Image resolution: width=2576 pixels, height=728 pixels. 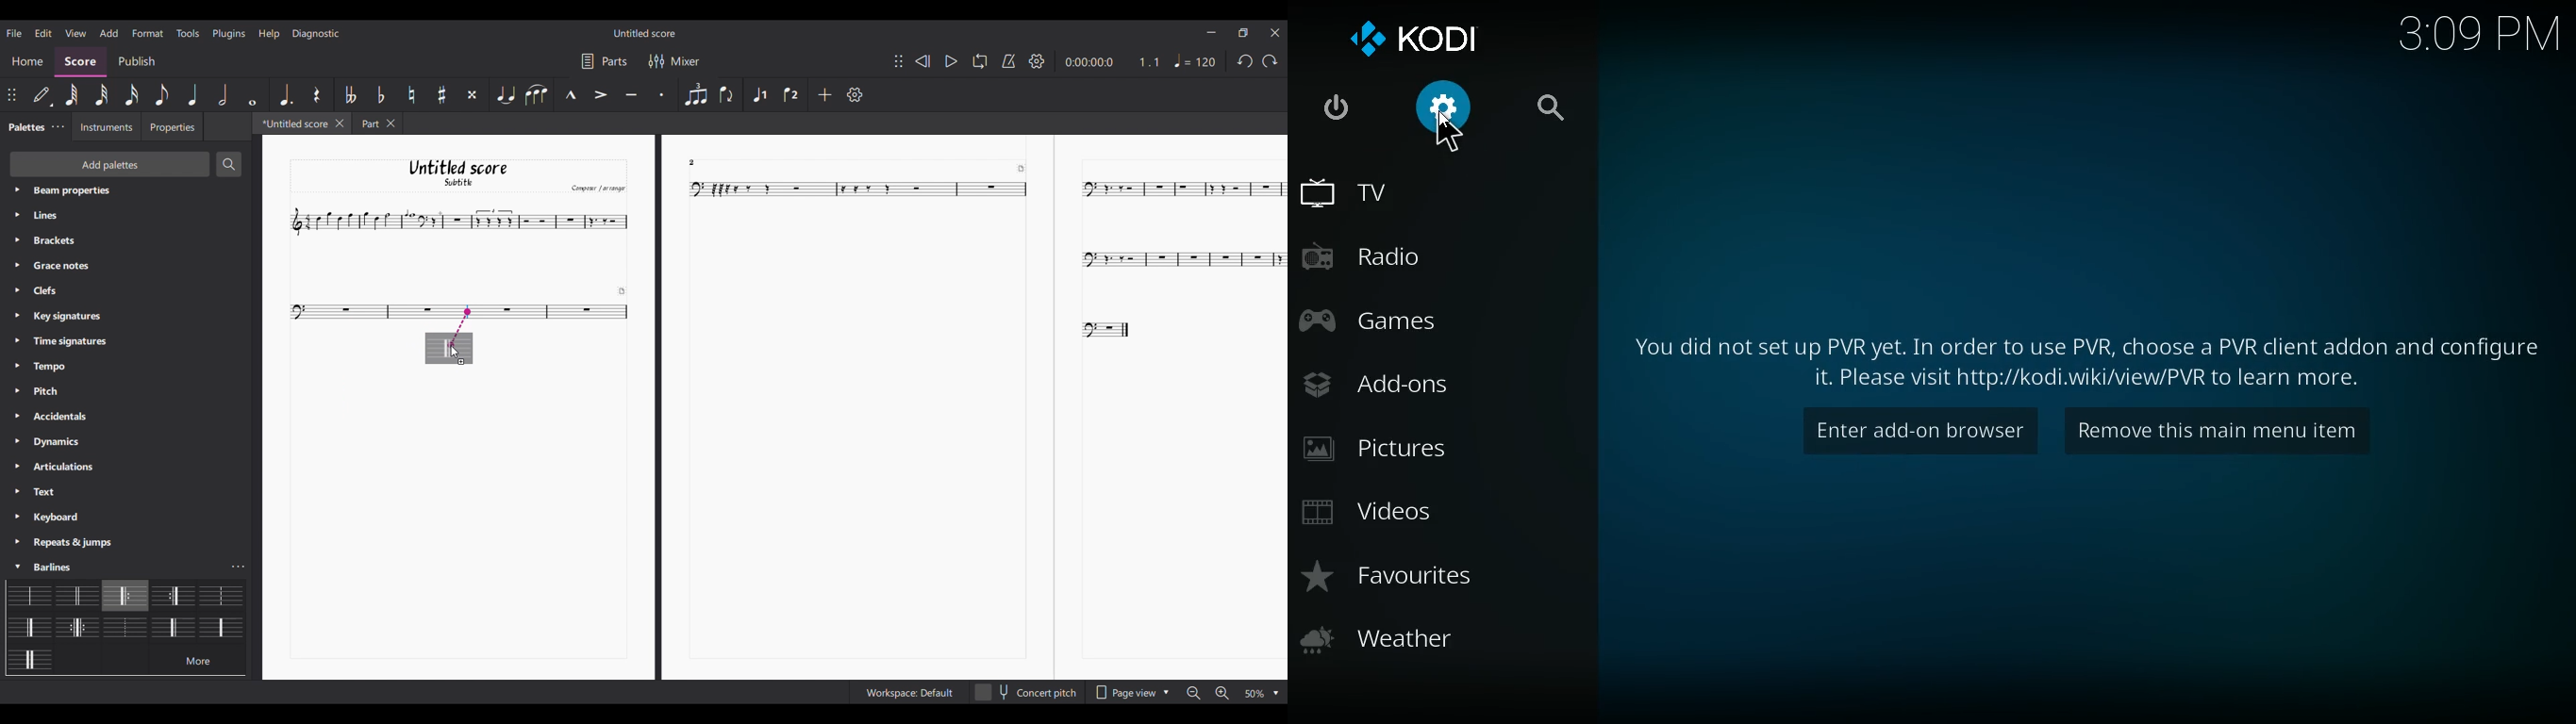 I want to click on Palette settings, so click(x=74, y=215).